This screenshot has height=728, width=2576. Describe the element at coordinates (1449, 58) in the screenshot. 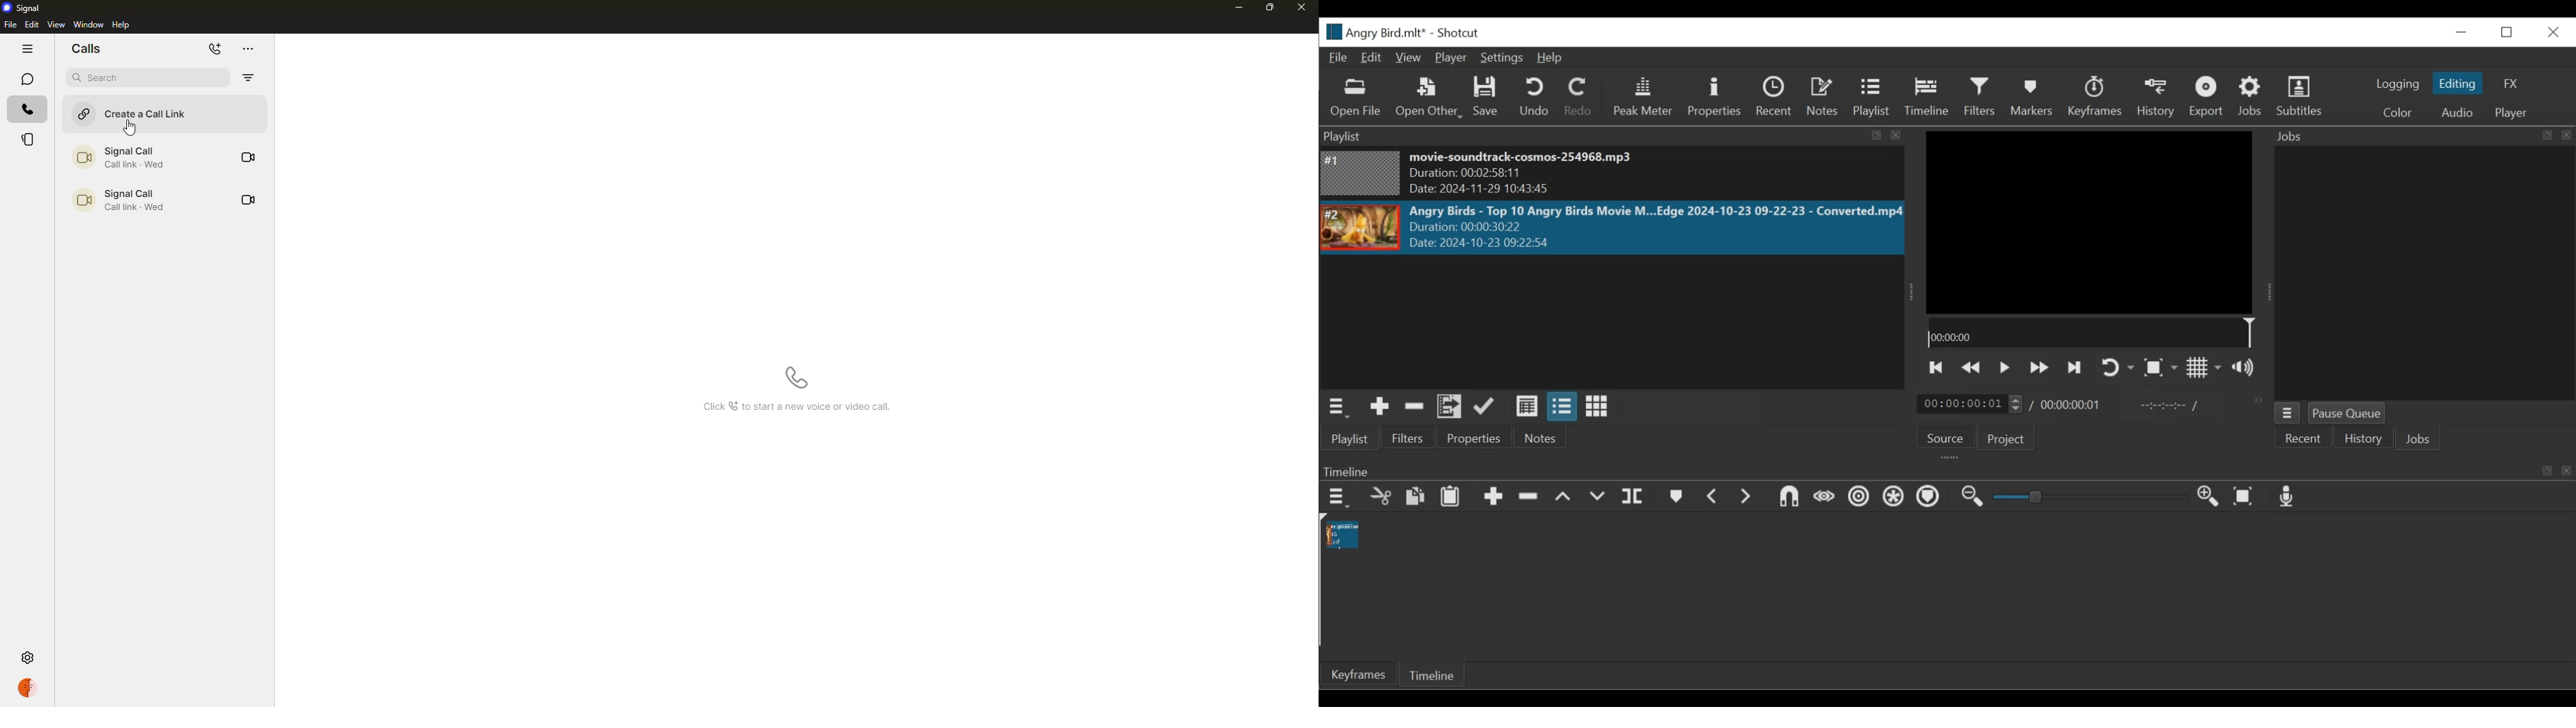

I see `Player` at that location.